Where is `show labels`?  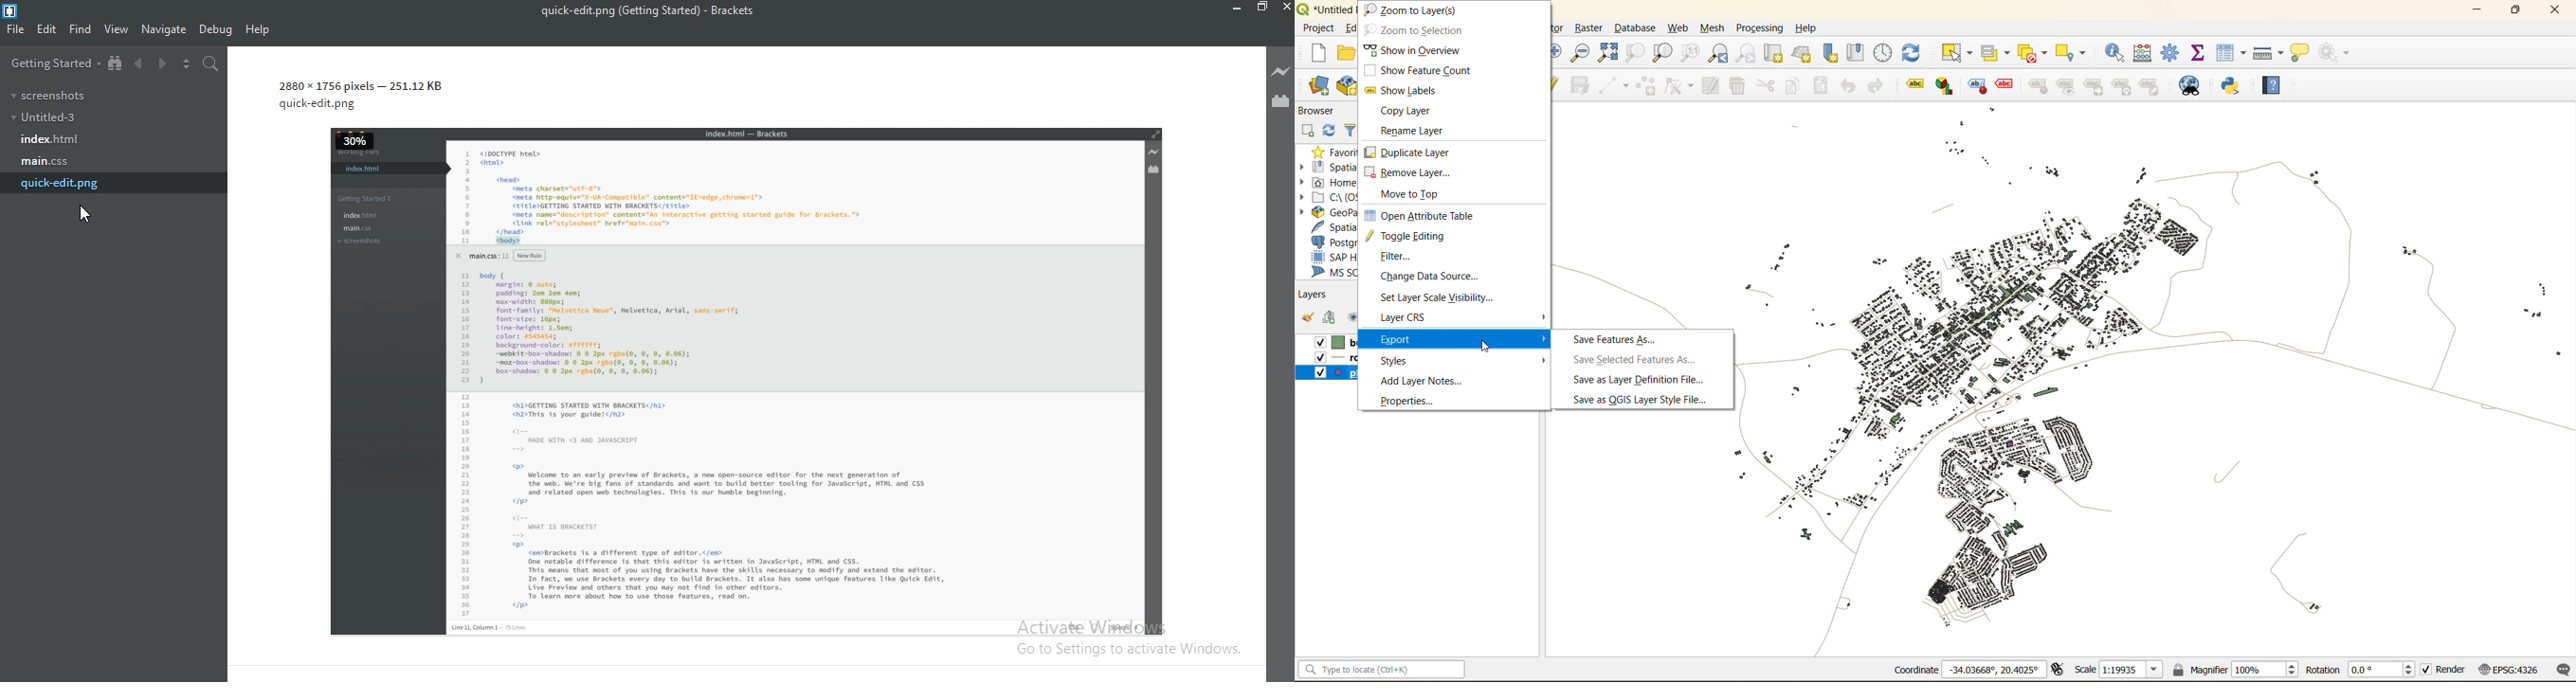
show labels is located at coordinates (1407, 89).